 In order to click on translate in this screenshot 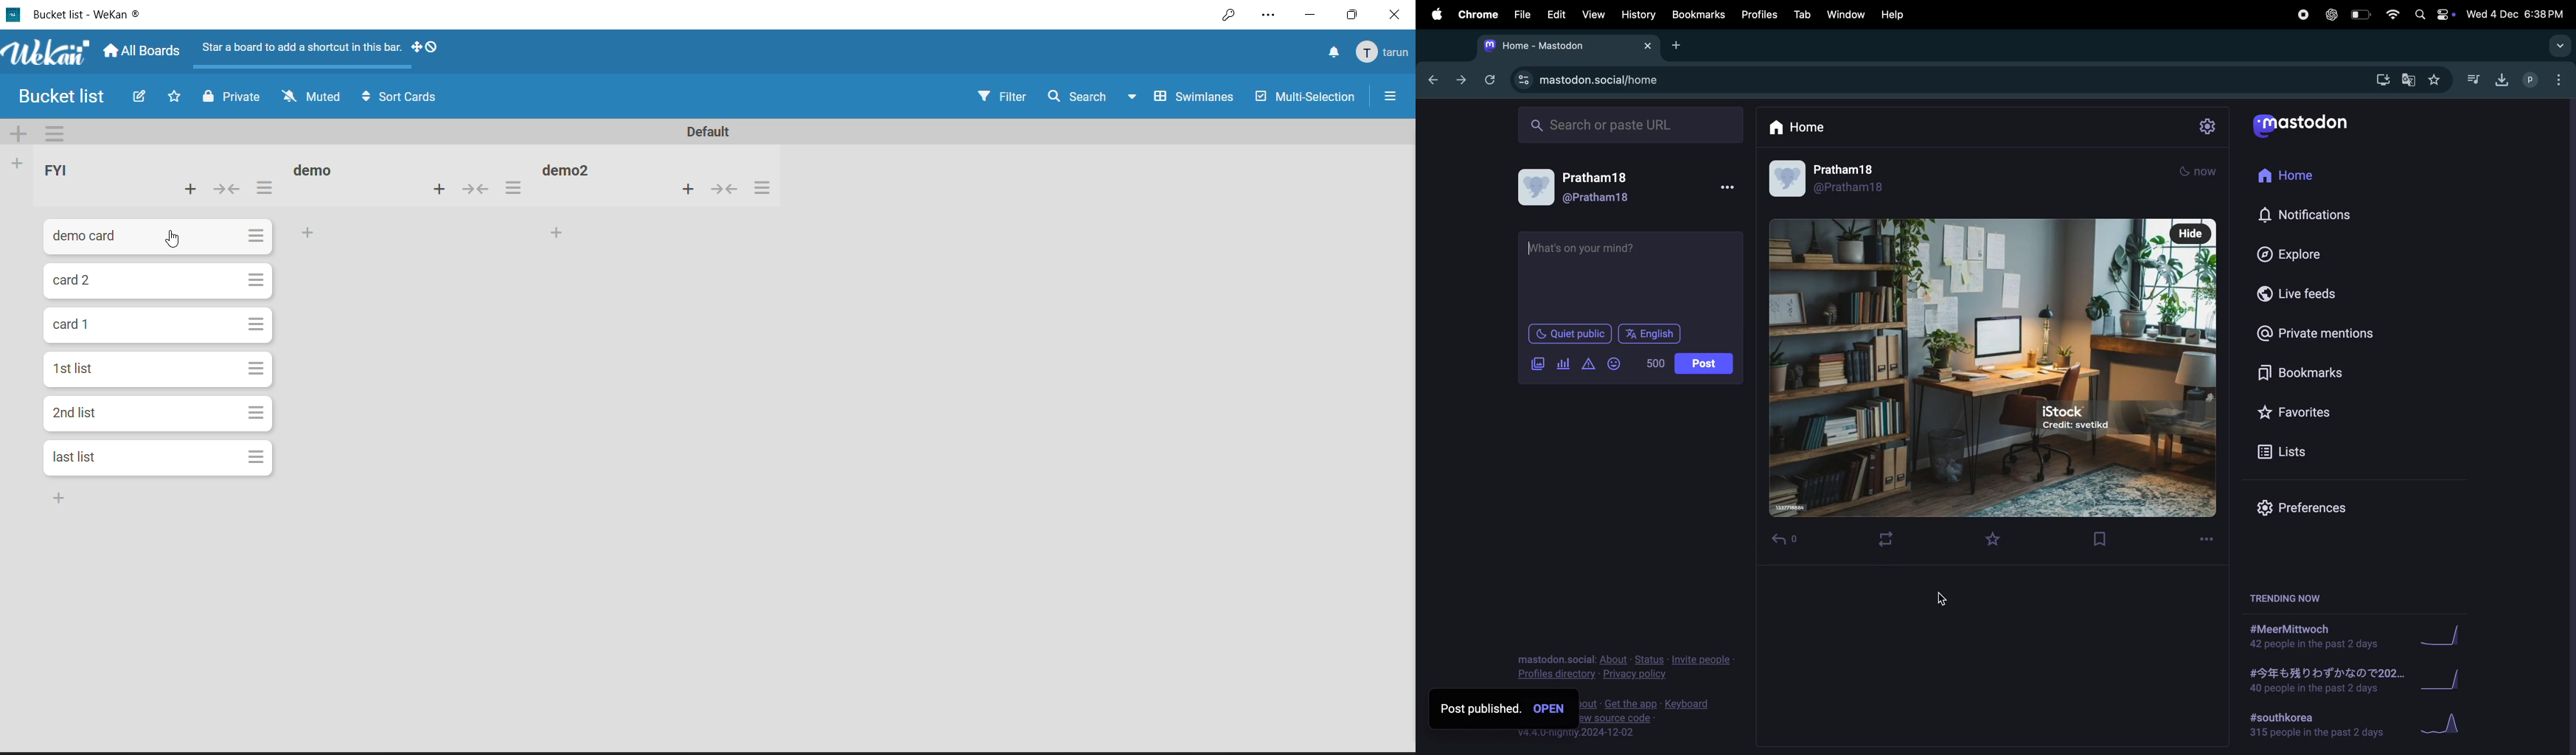, I will do `click(2410, 83)`.